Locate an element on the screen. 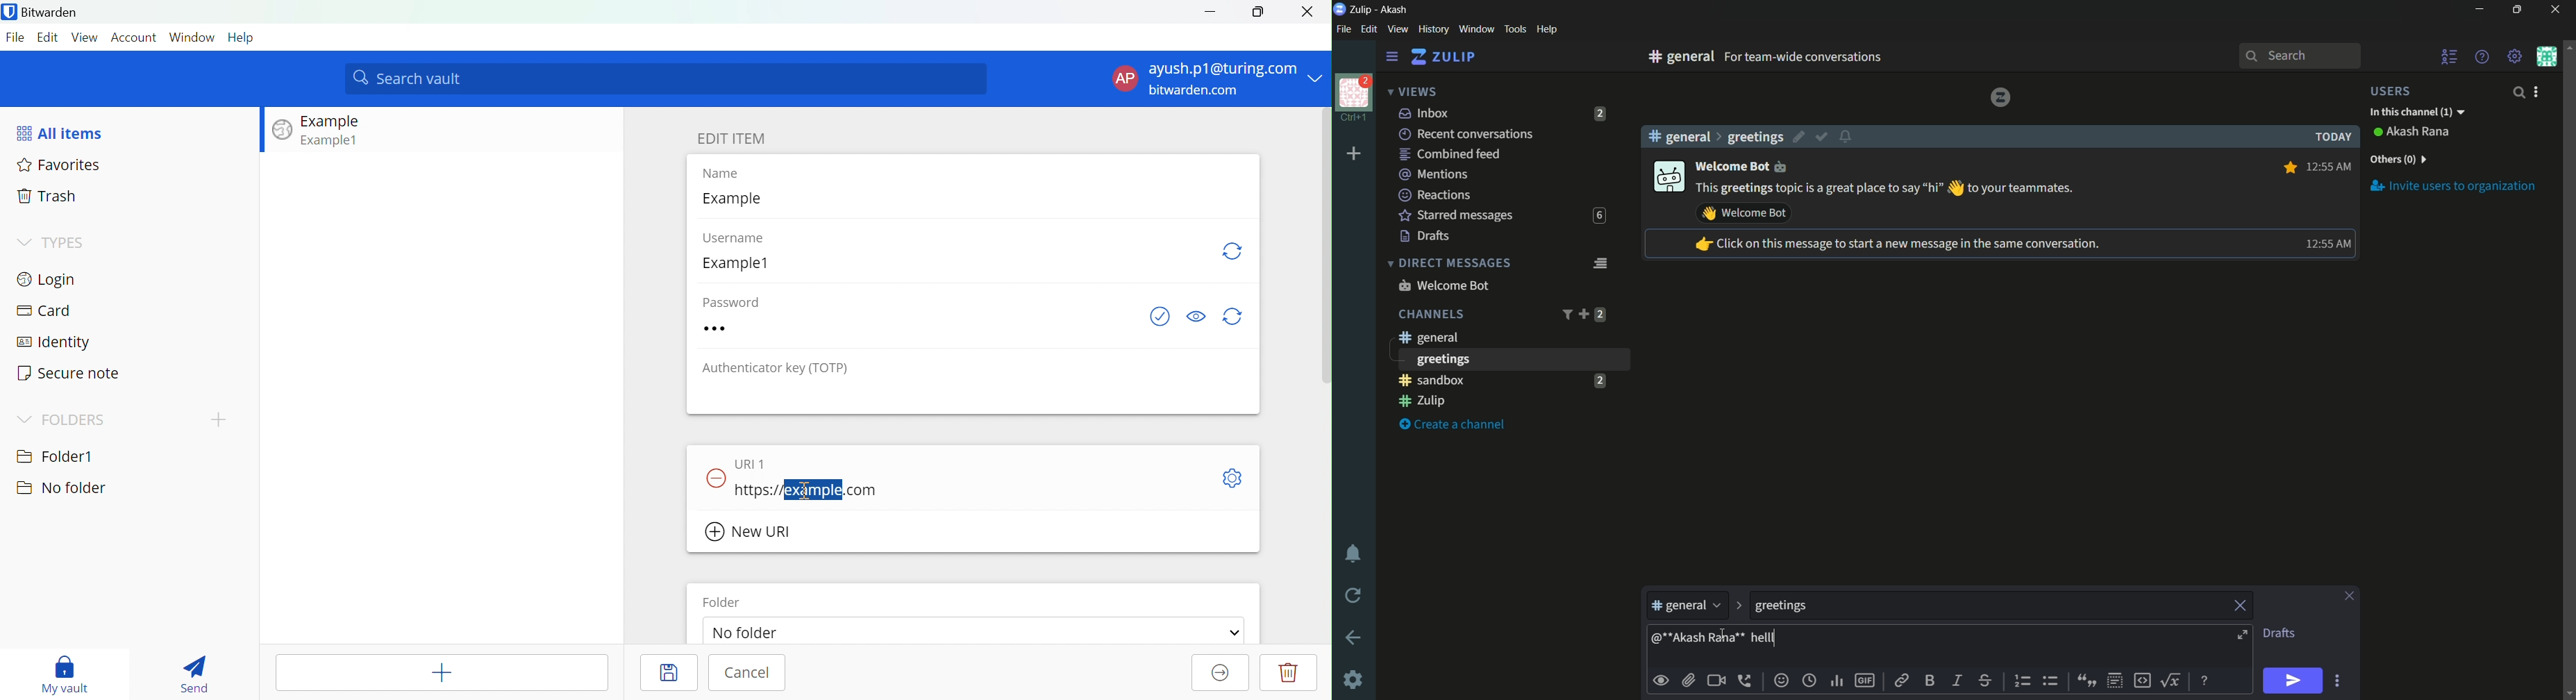  search bar is located at coordinates (2299, 56).